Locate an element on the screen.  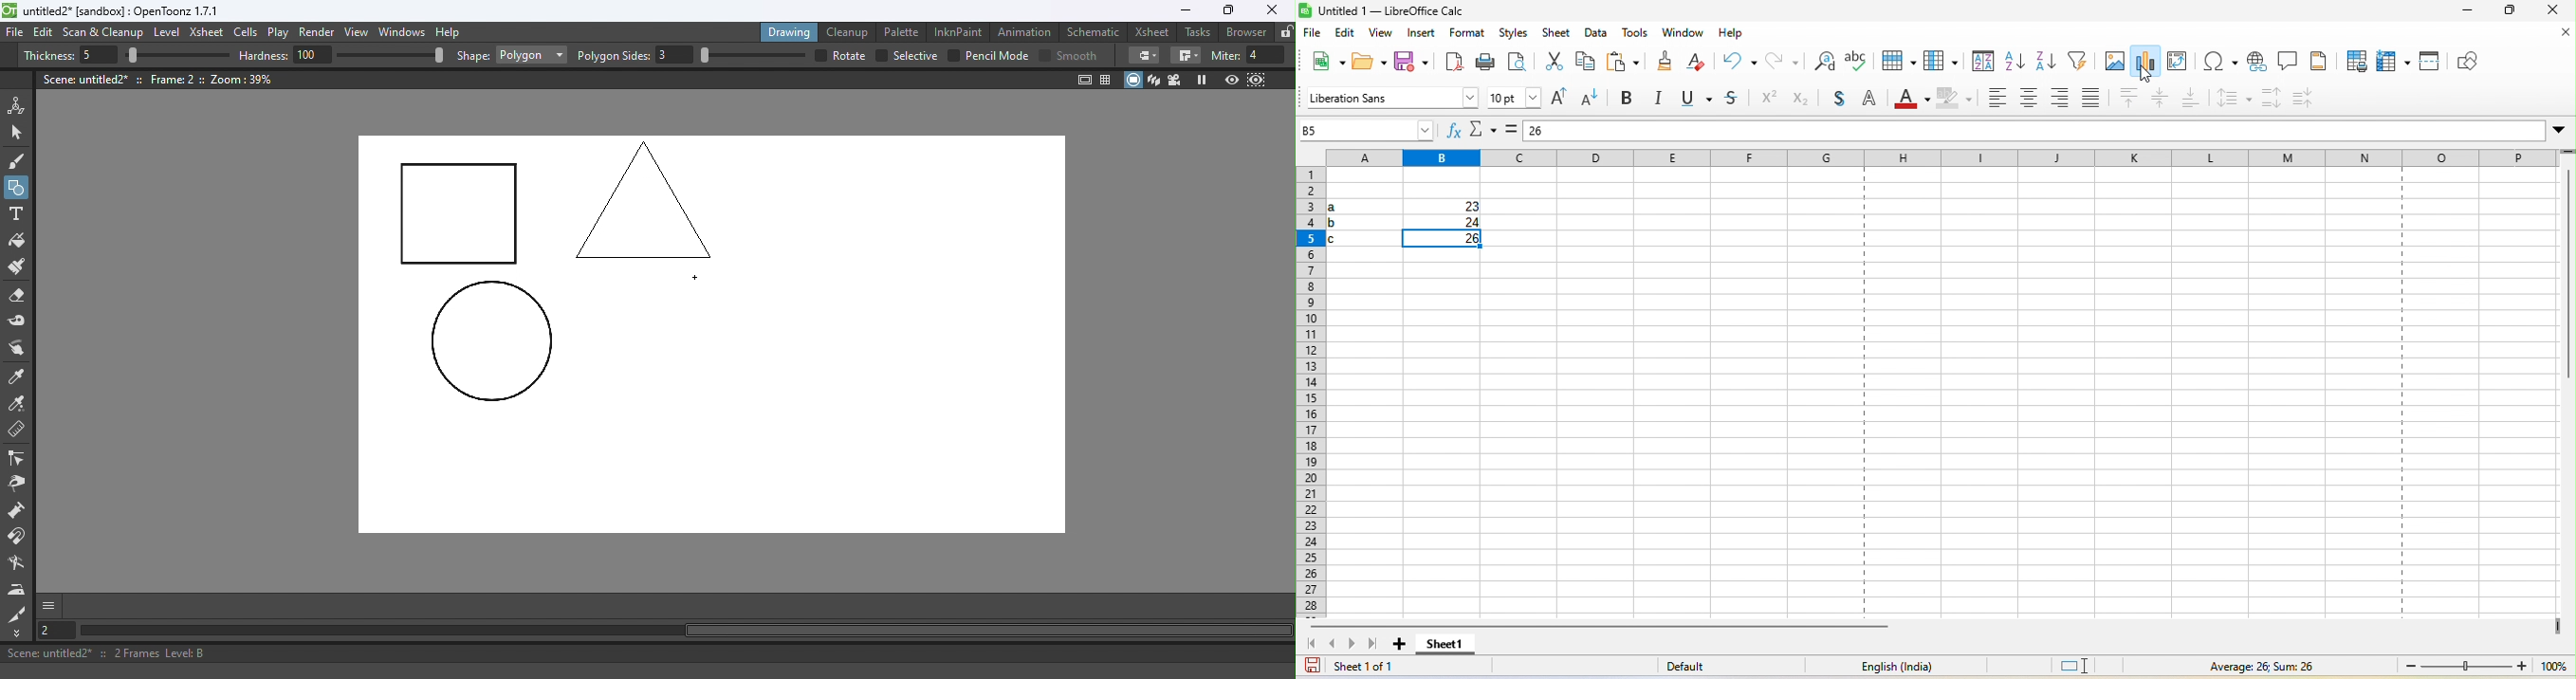
align top is located at coordinates (2131, 98).